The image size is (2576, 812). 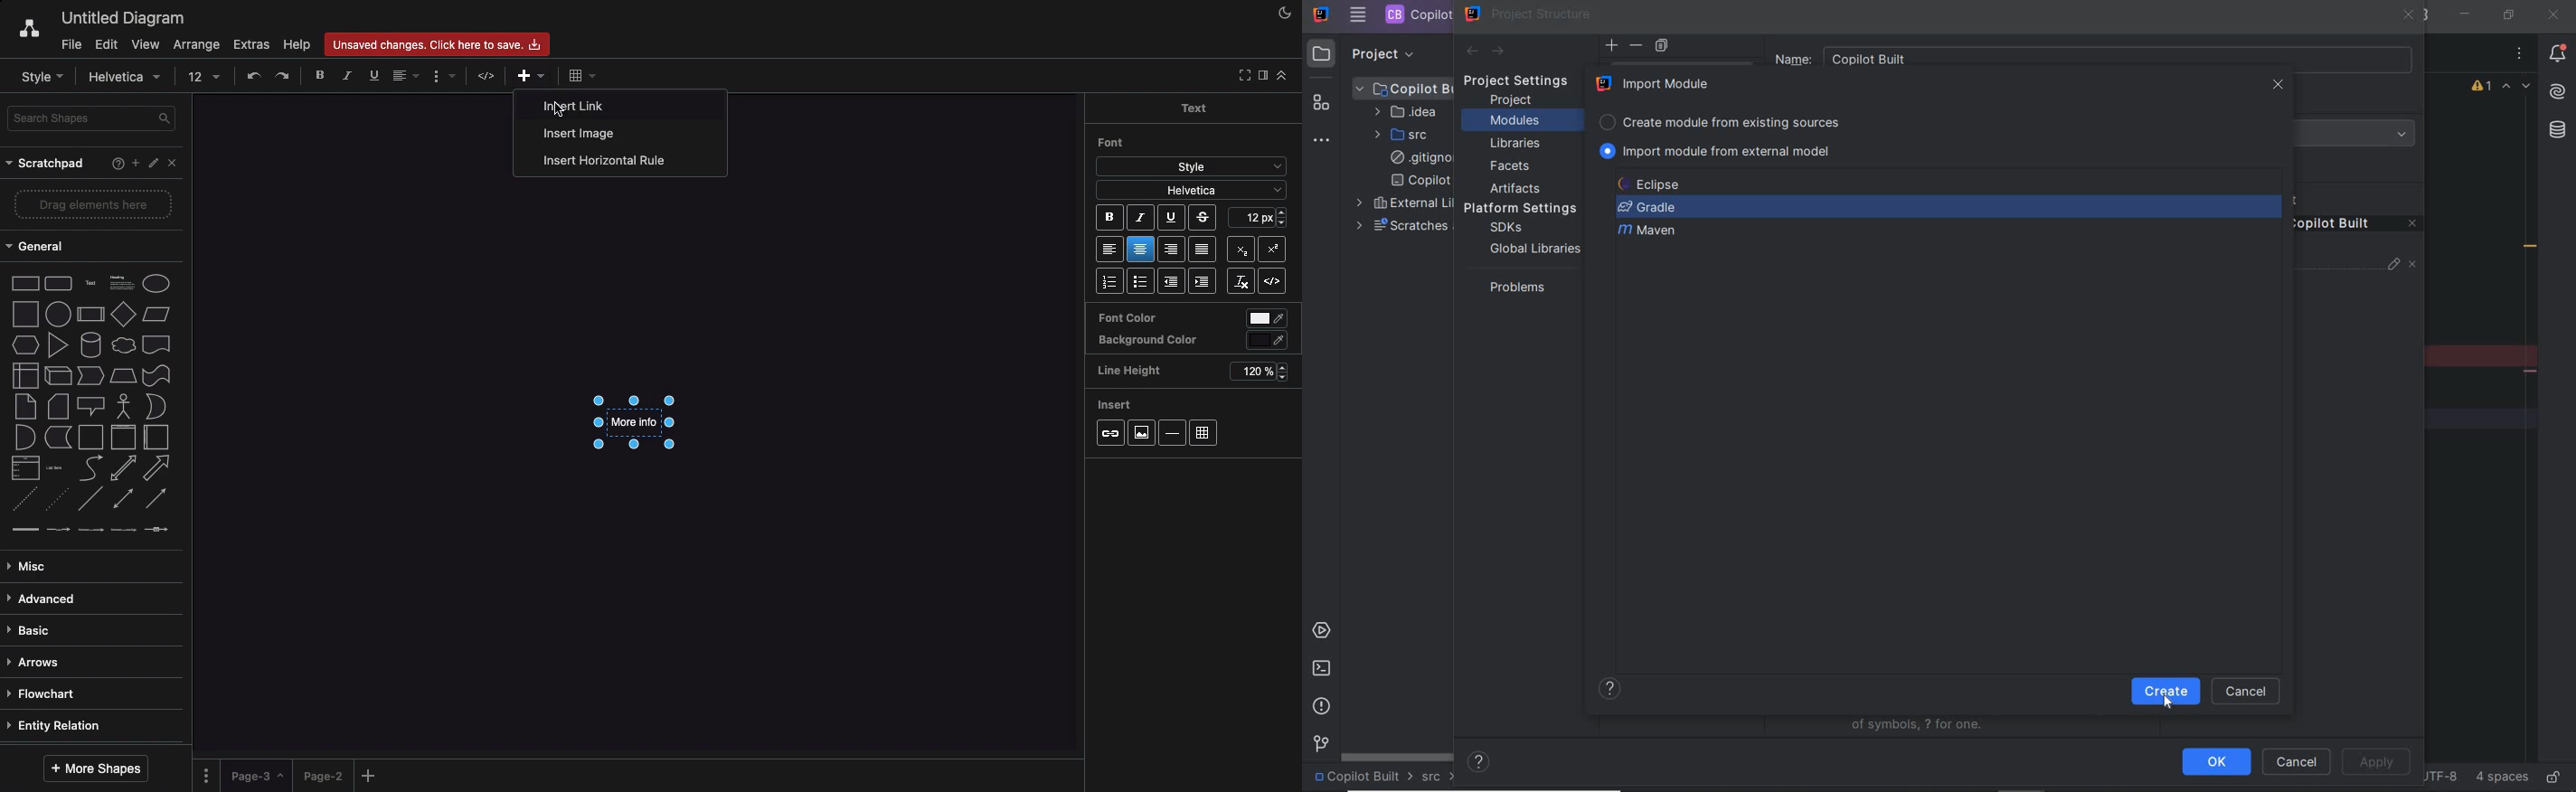 I want to click on Strikethrough, so click(x=1204, y=217).